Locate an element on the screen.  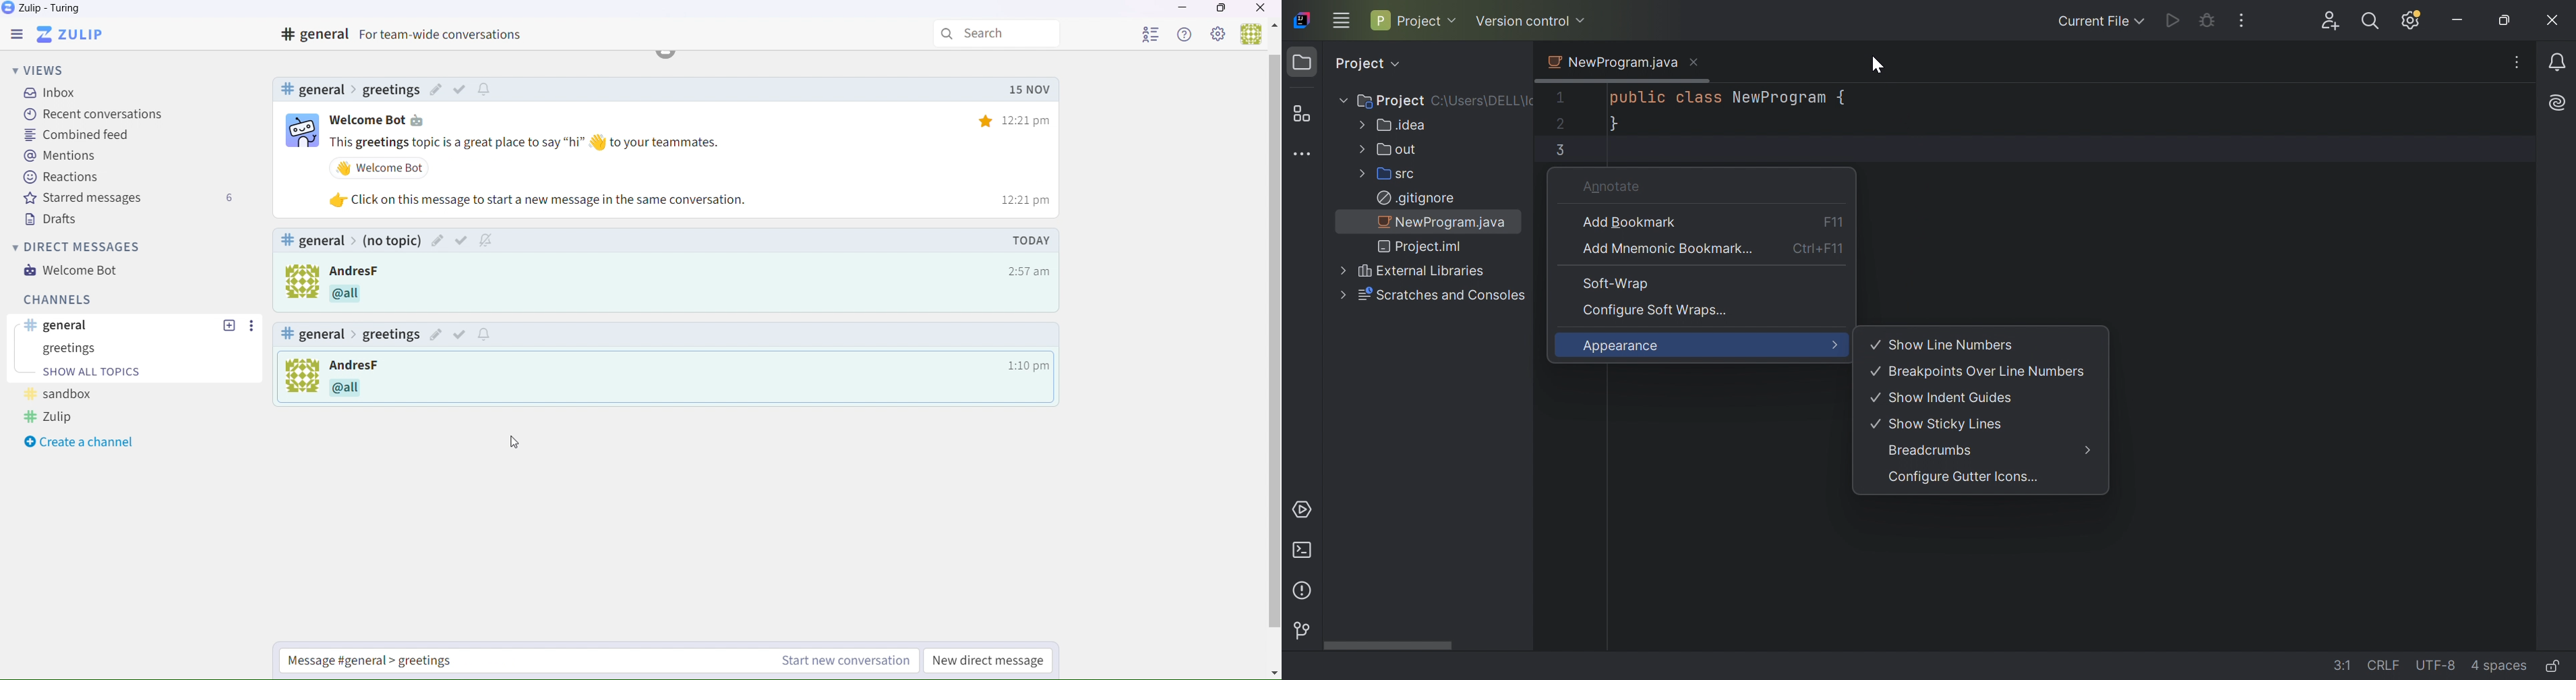
Direct messages is located at coordinates (79, 248).